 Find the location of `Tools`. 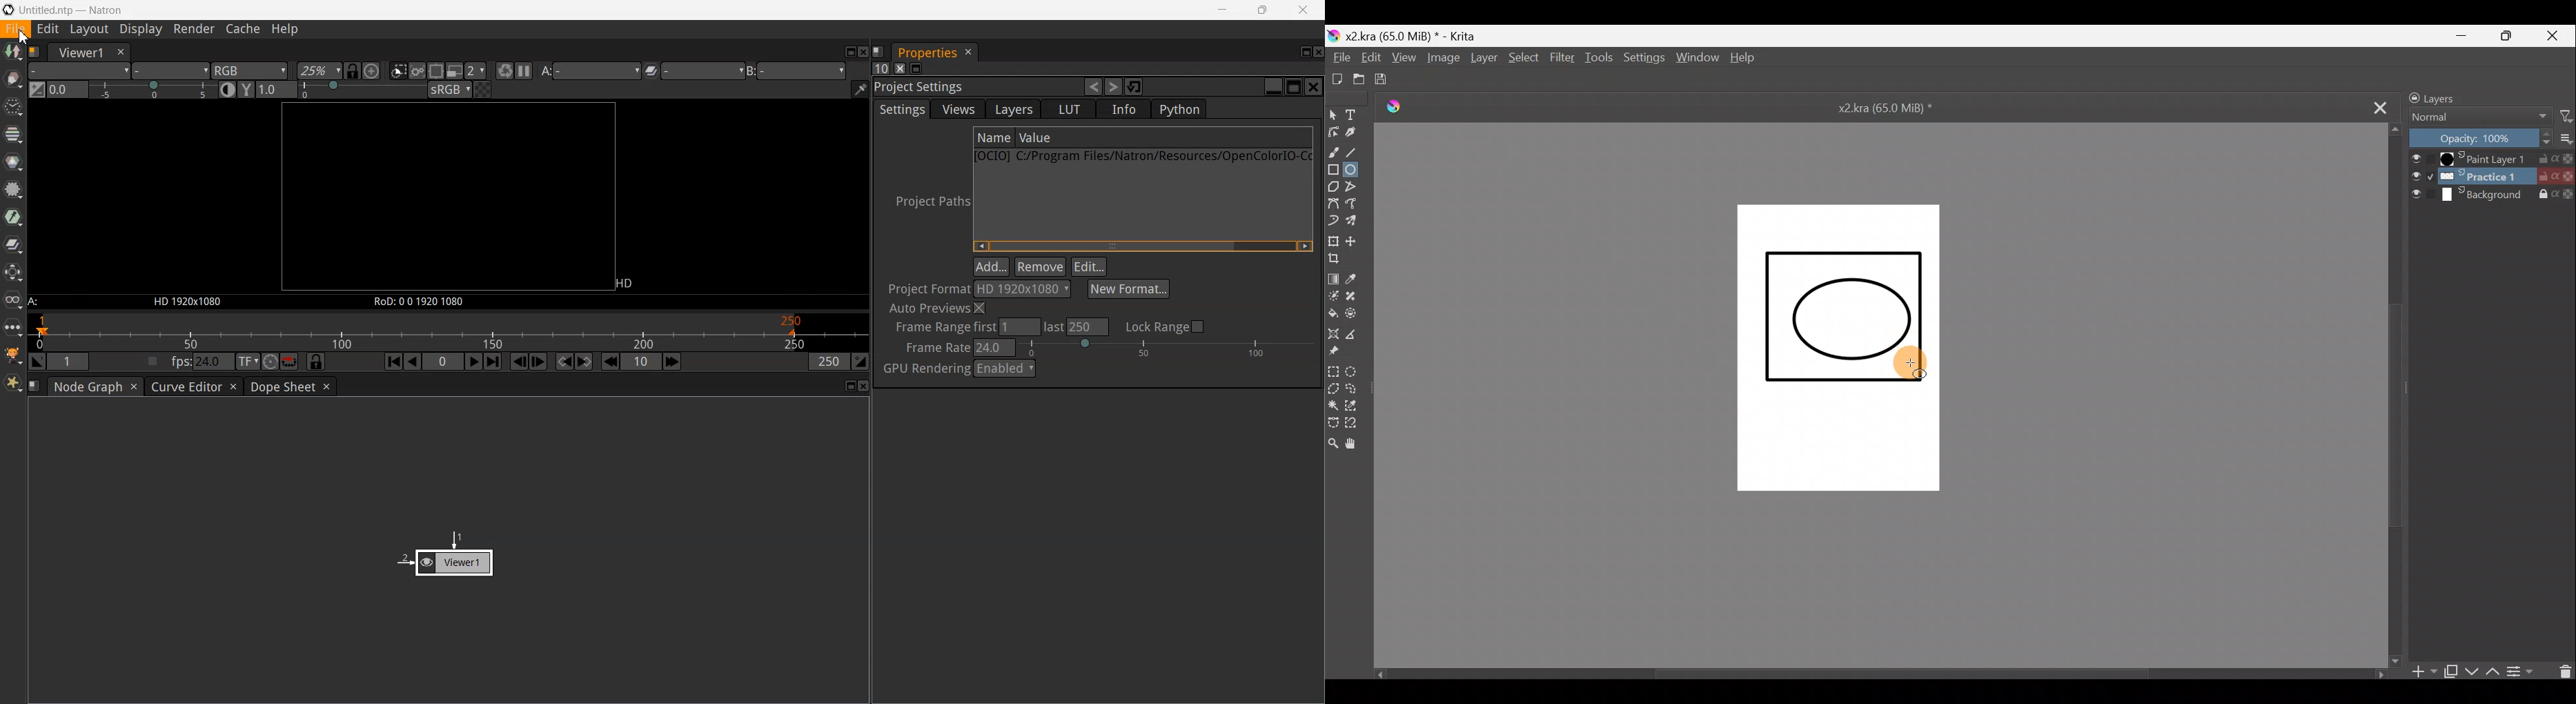

Tools is located at coordinates (1602, 59).